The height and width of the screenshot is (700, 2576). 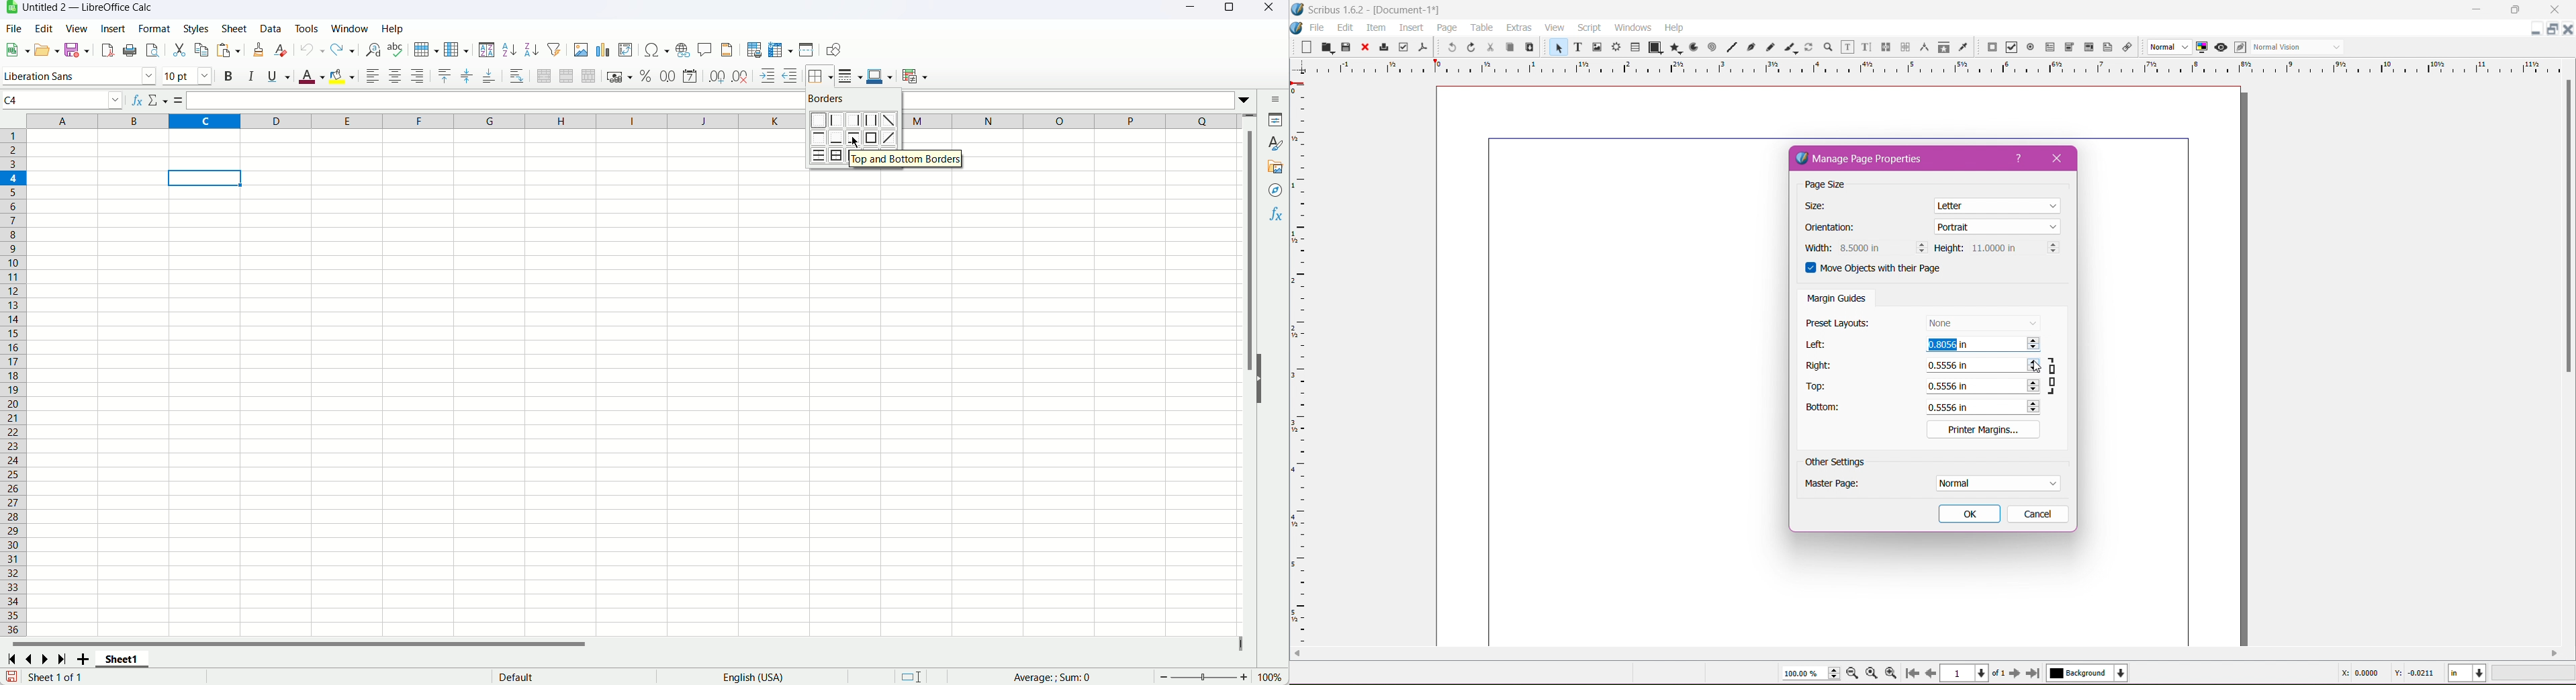 What do you see at coordinates (1228, 10) in the screenshot?
I see `Maximize` at bounding box center [1228, 10].